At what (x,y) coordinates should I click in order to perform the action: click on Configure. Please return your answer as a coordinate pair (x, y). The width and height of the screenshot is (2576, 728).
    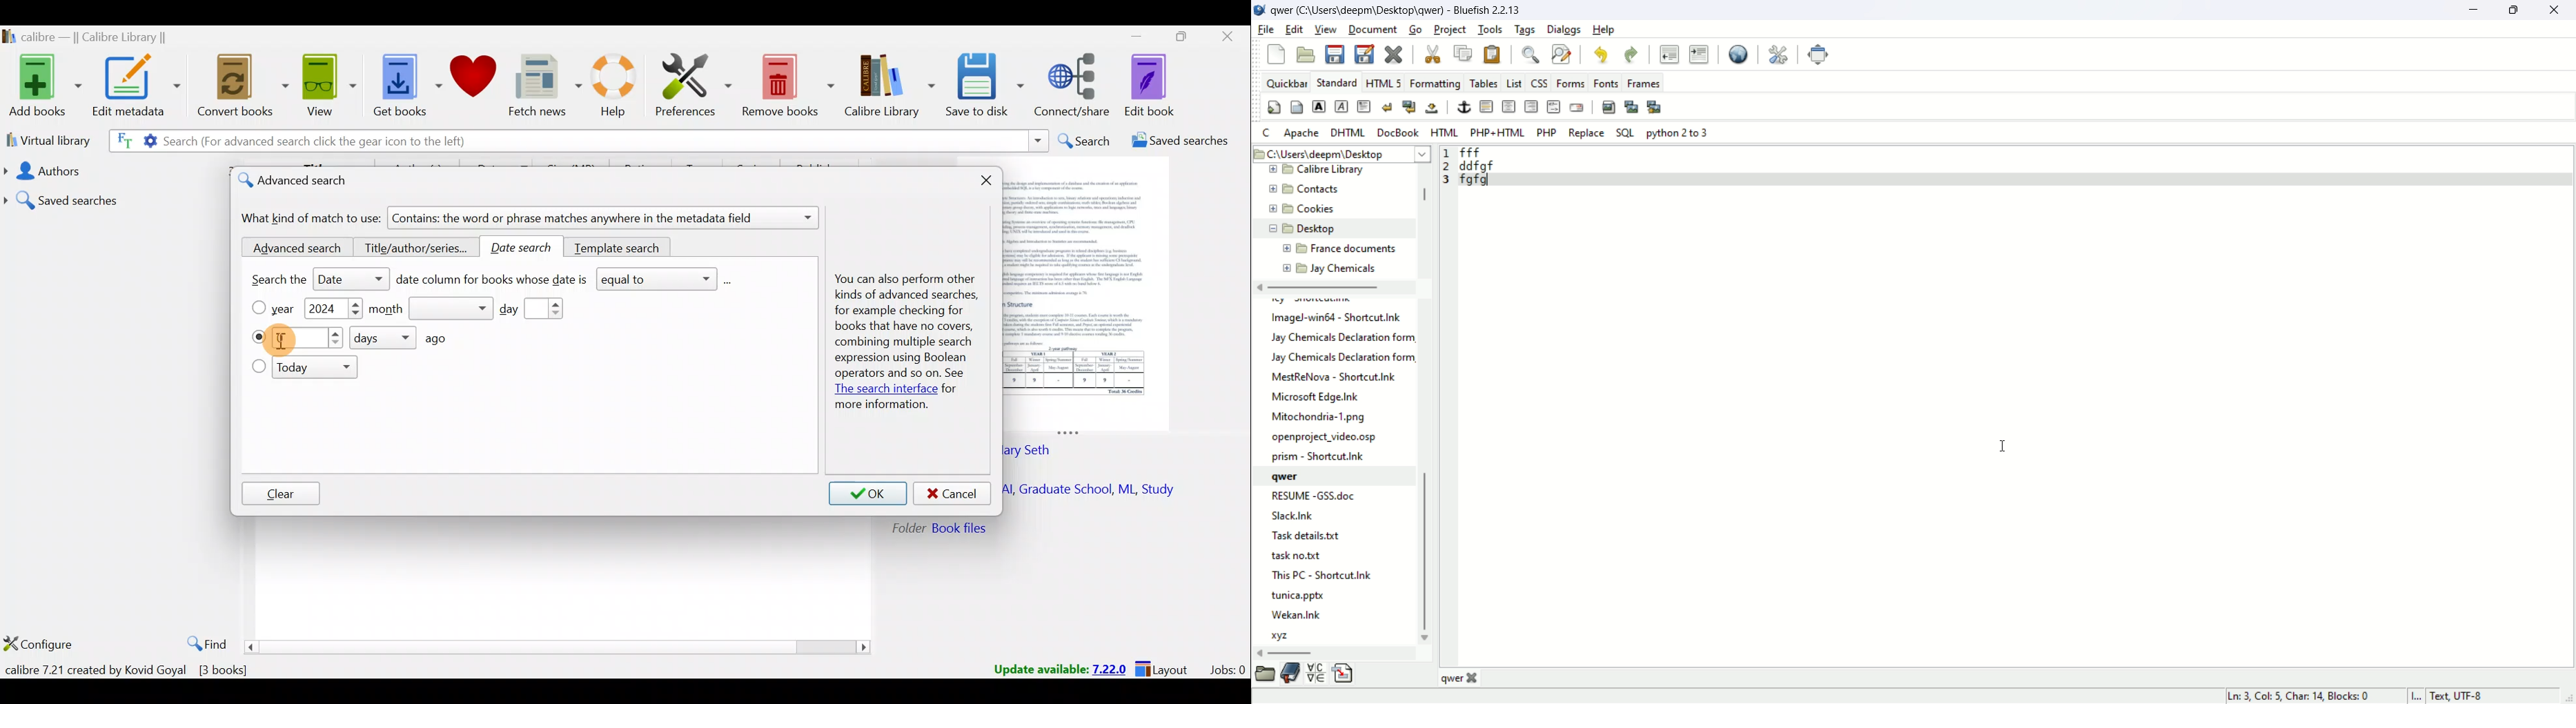
    Looking at the image, I should click on (39, 645).